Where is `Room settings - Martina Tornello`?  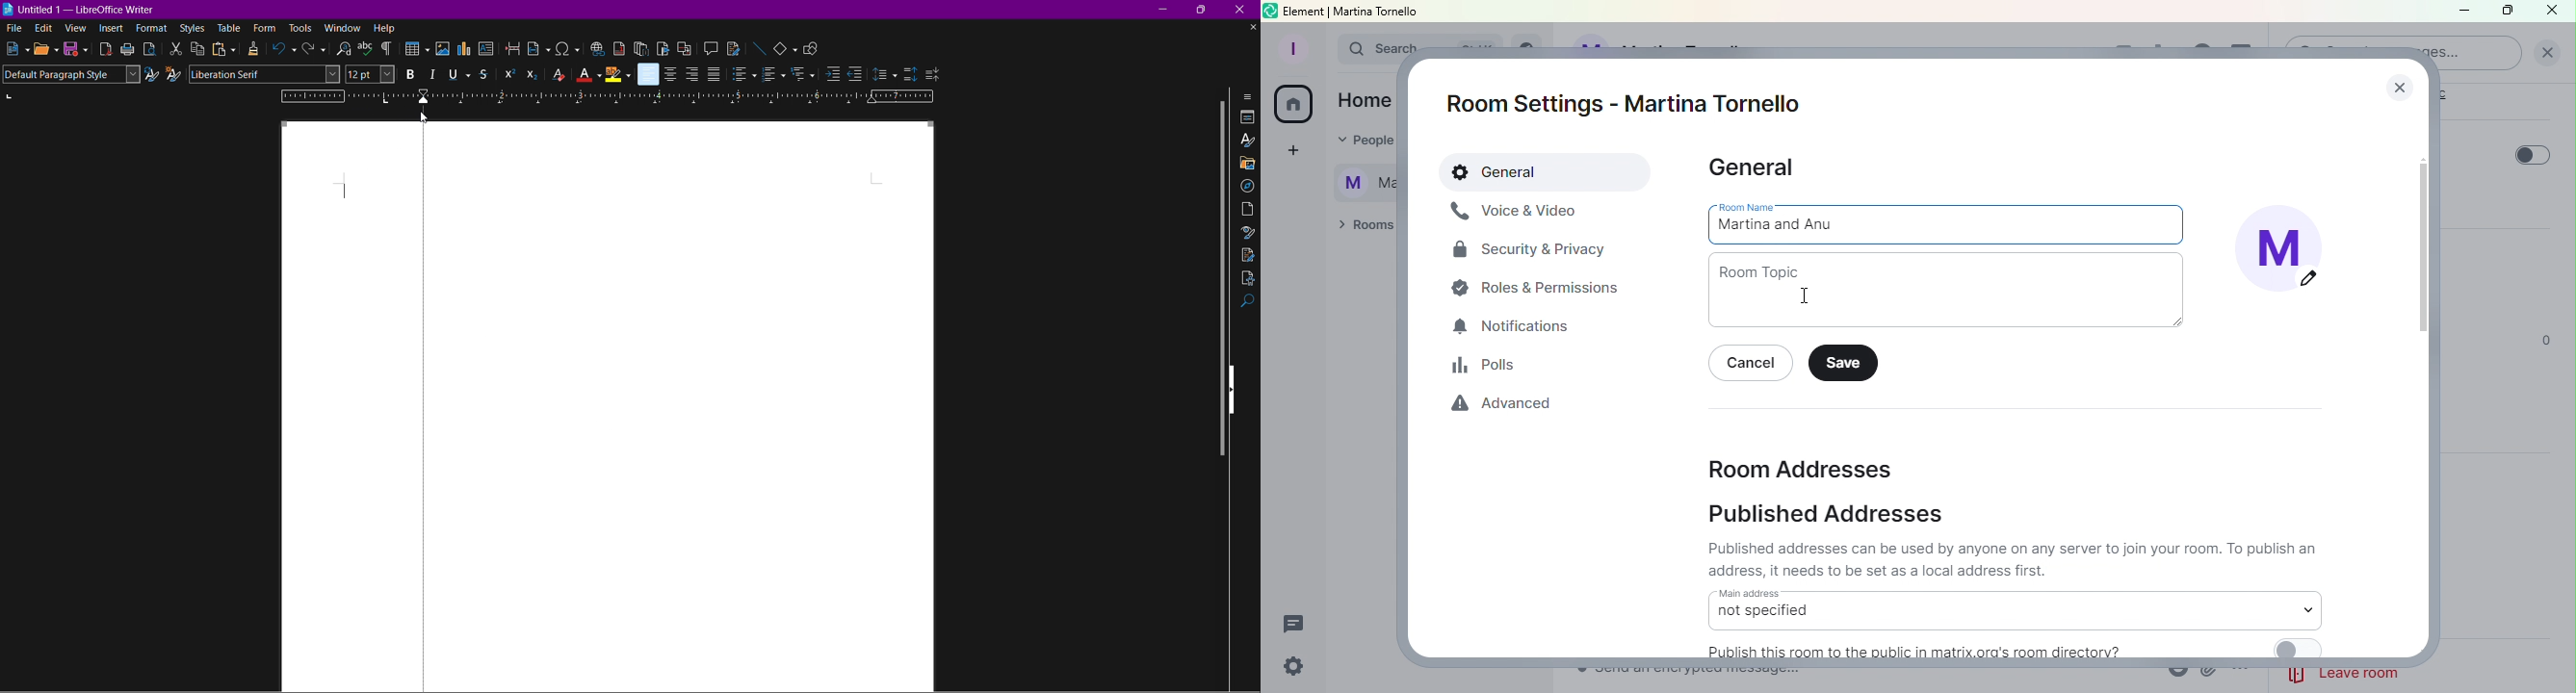 Room settings - Martina Tornello is located at coordinates (1631, 104).